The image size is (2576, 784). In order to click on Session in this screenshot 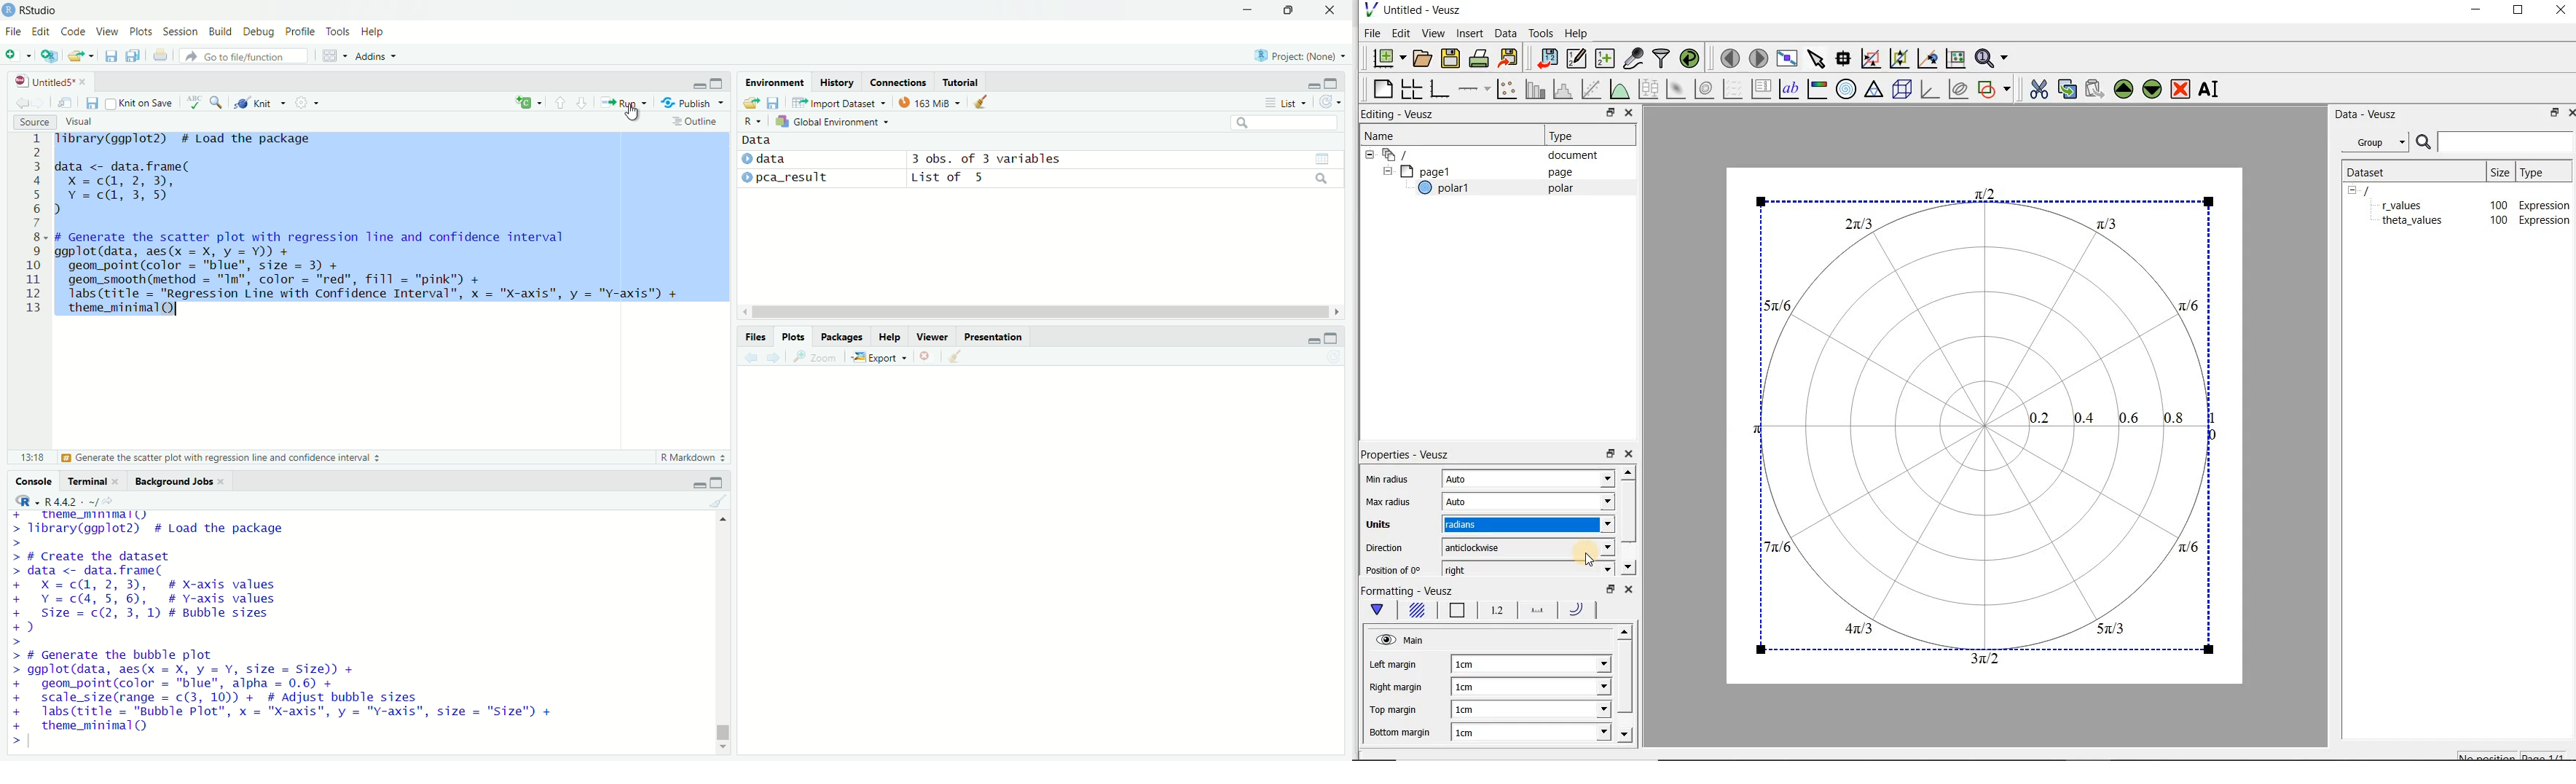, I will do `click(180, 32)`.